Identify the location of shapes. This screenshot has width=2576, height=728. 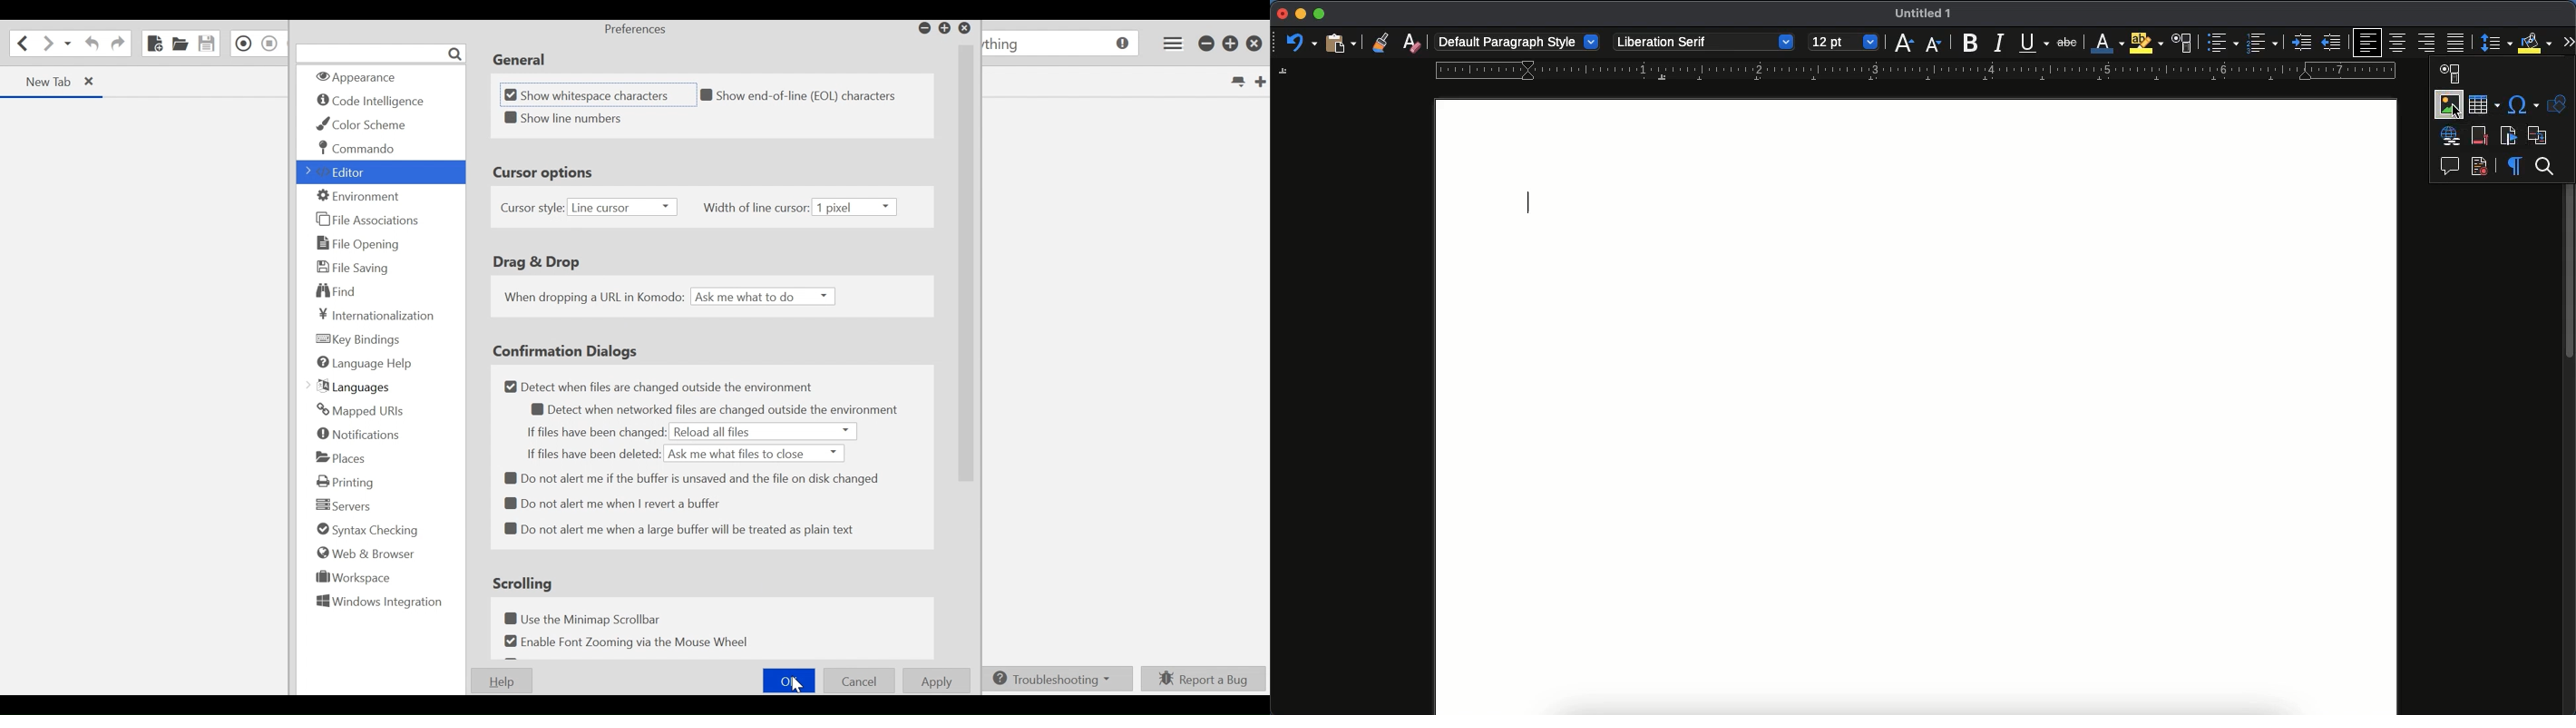
(2557, 103).